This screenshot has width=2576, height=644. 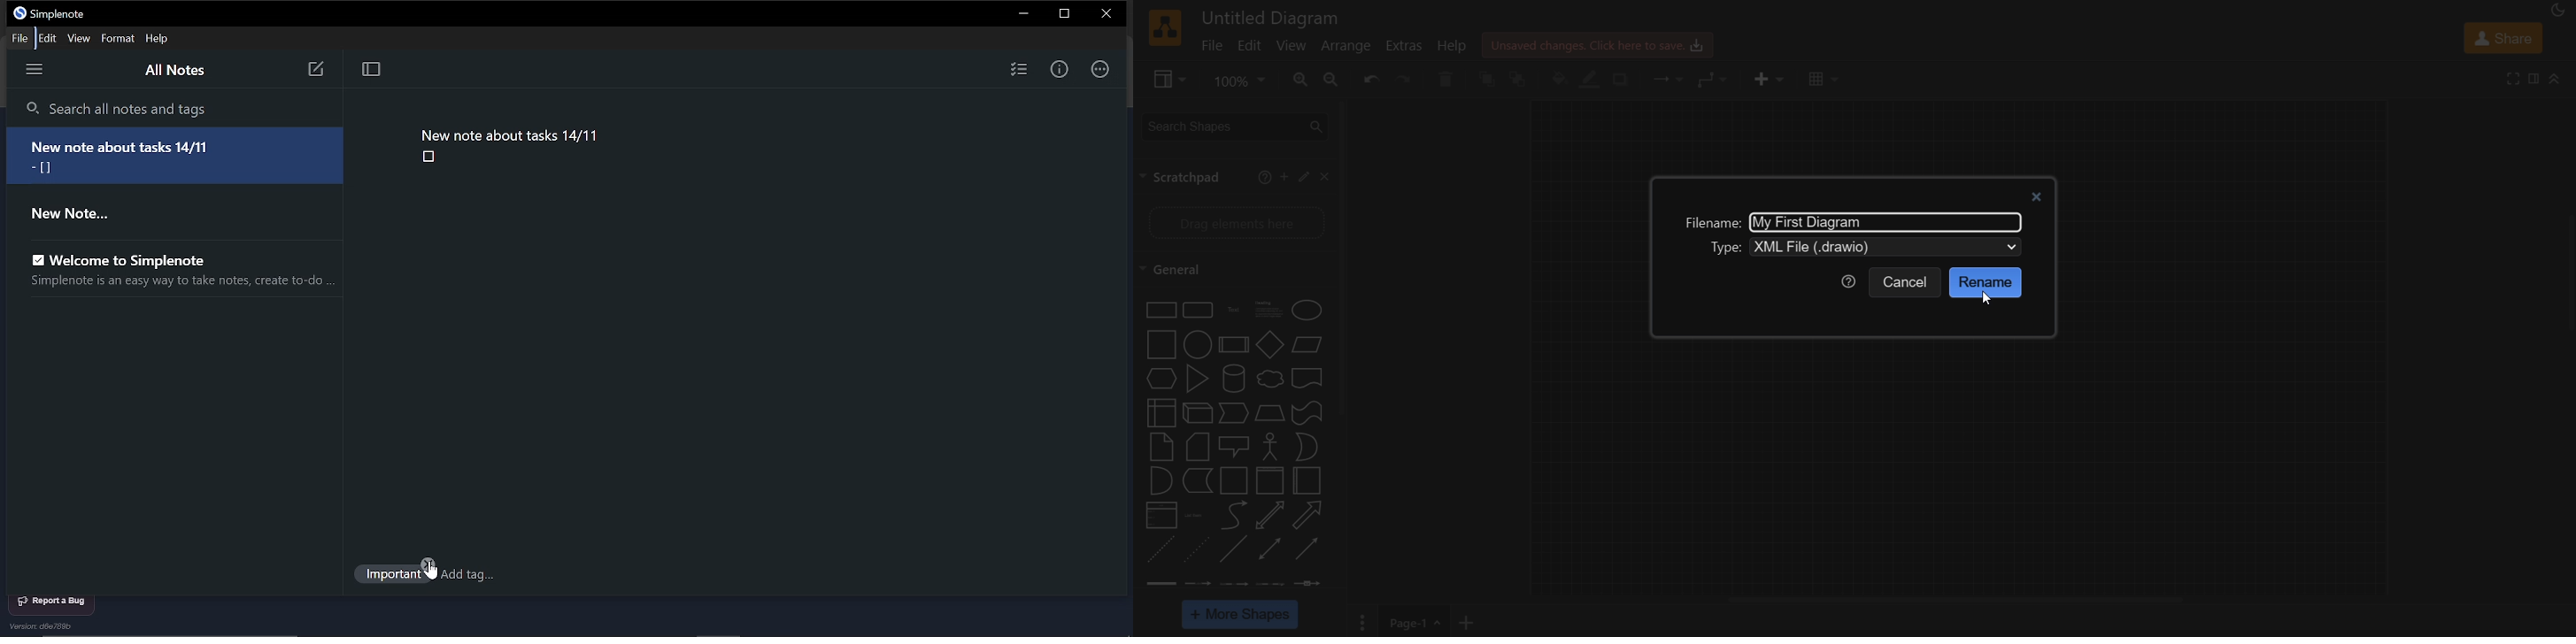 What do you see at coordinates (1361, 623) in the screenshot?
I see `pages` at bounding box center [1361, 623].